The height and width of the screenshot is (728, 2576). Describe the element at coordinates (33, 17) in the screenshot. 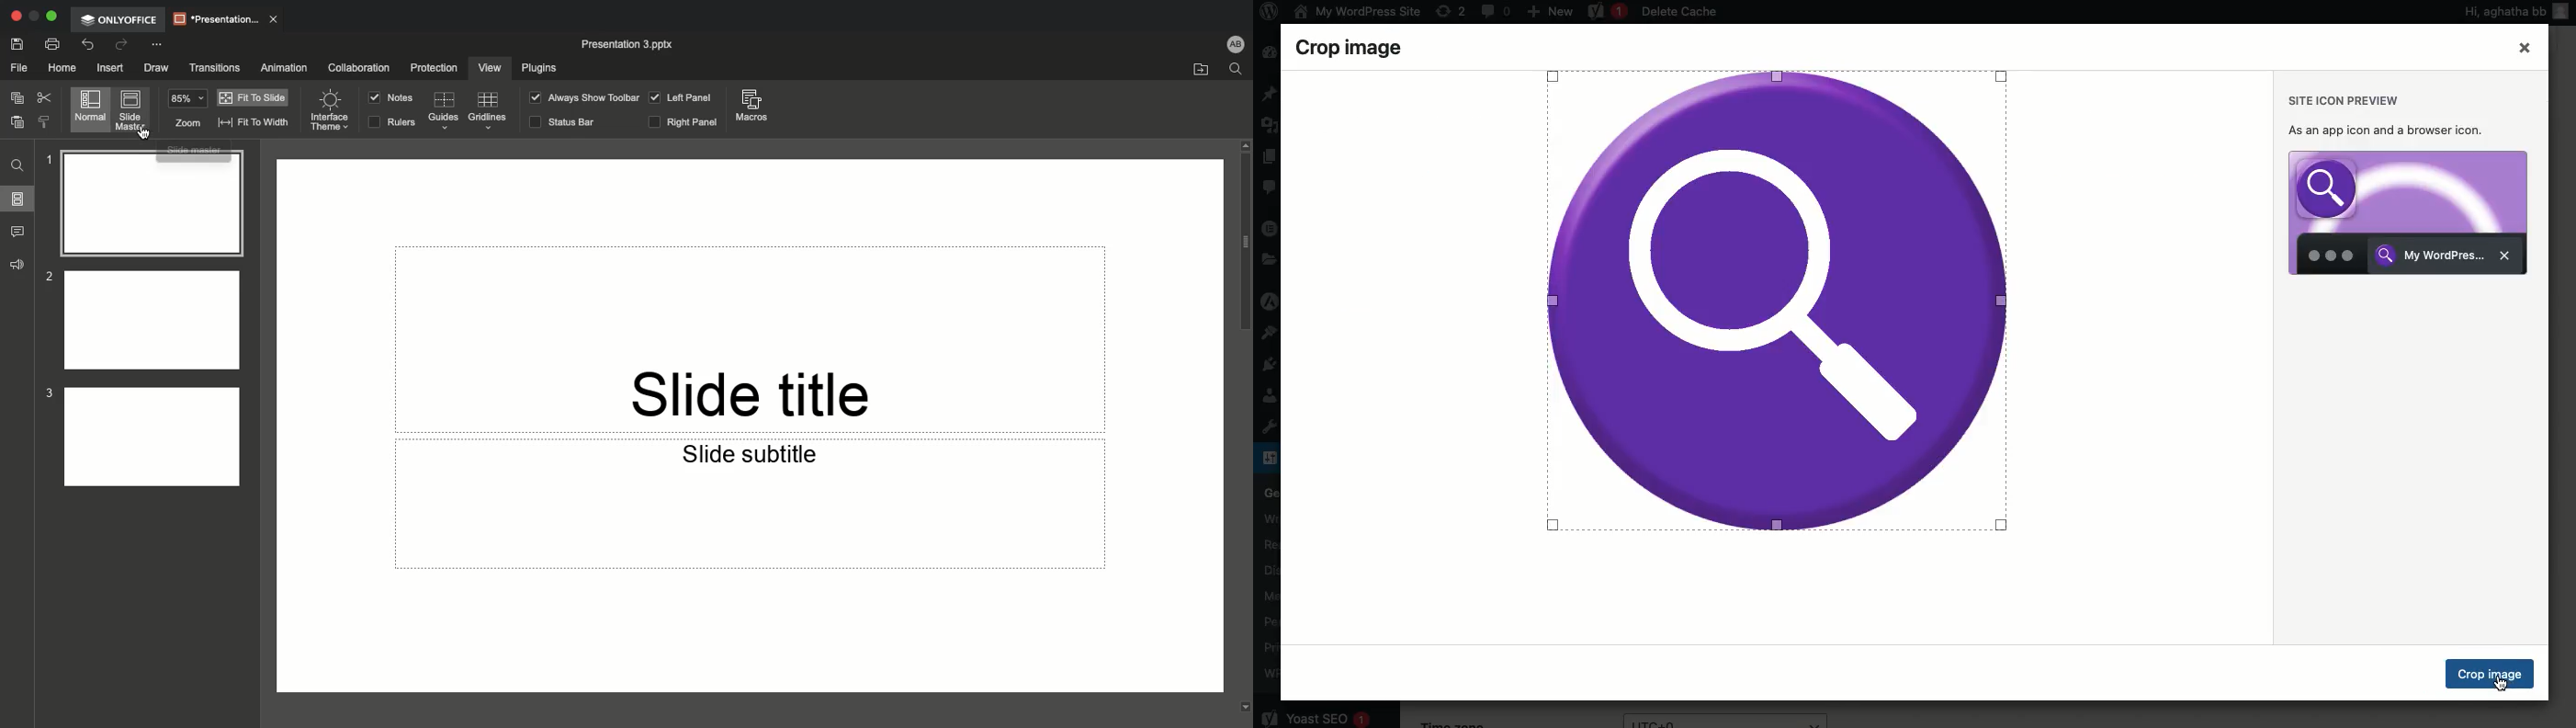

I see `Restore` at that location.